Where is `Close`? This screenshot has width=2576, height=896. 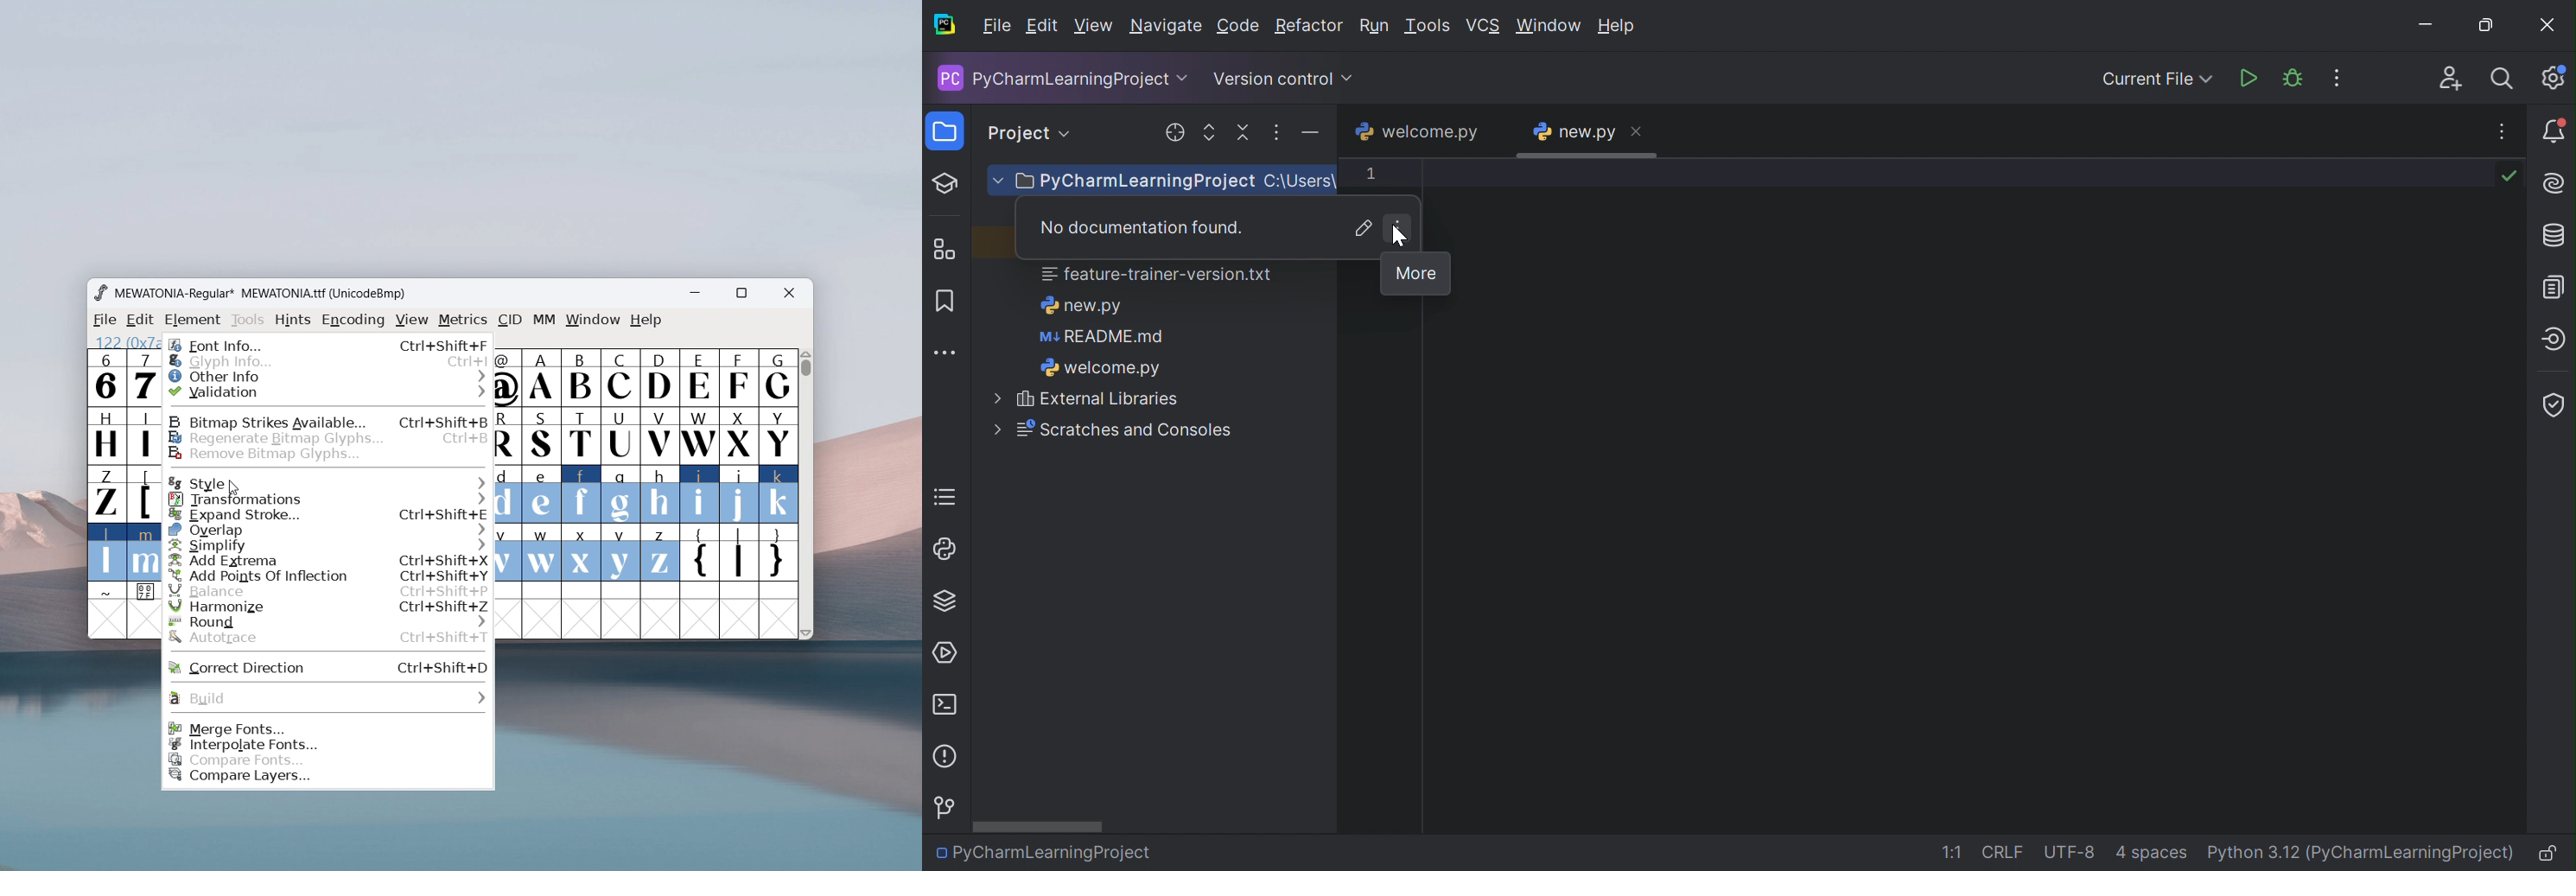
Close is located at coordinates (1638, 130).